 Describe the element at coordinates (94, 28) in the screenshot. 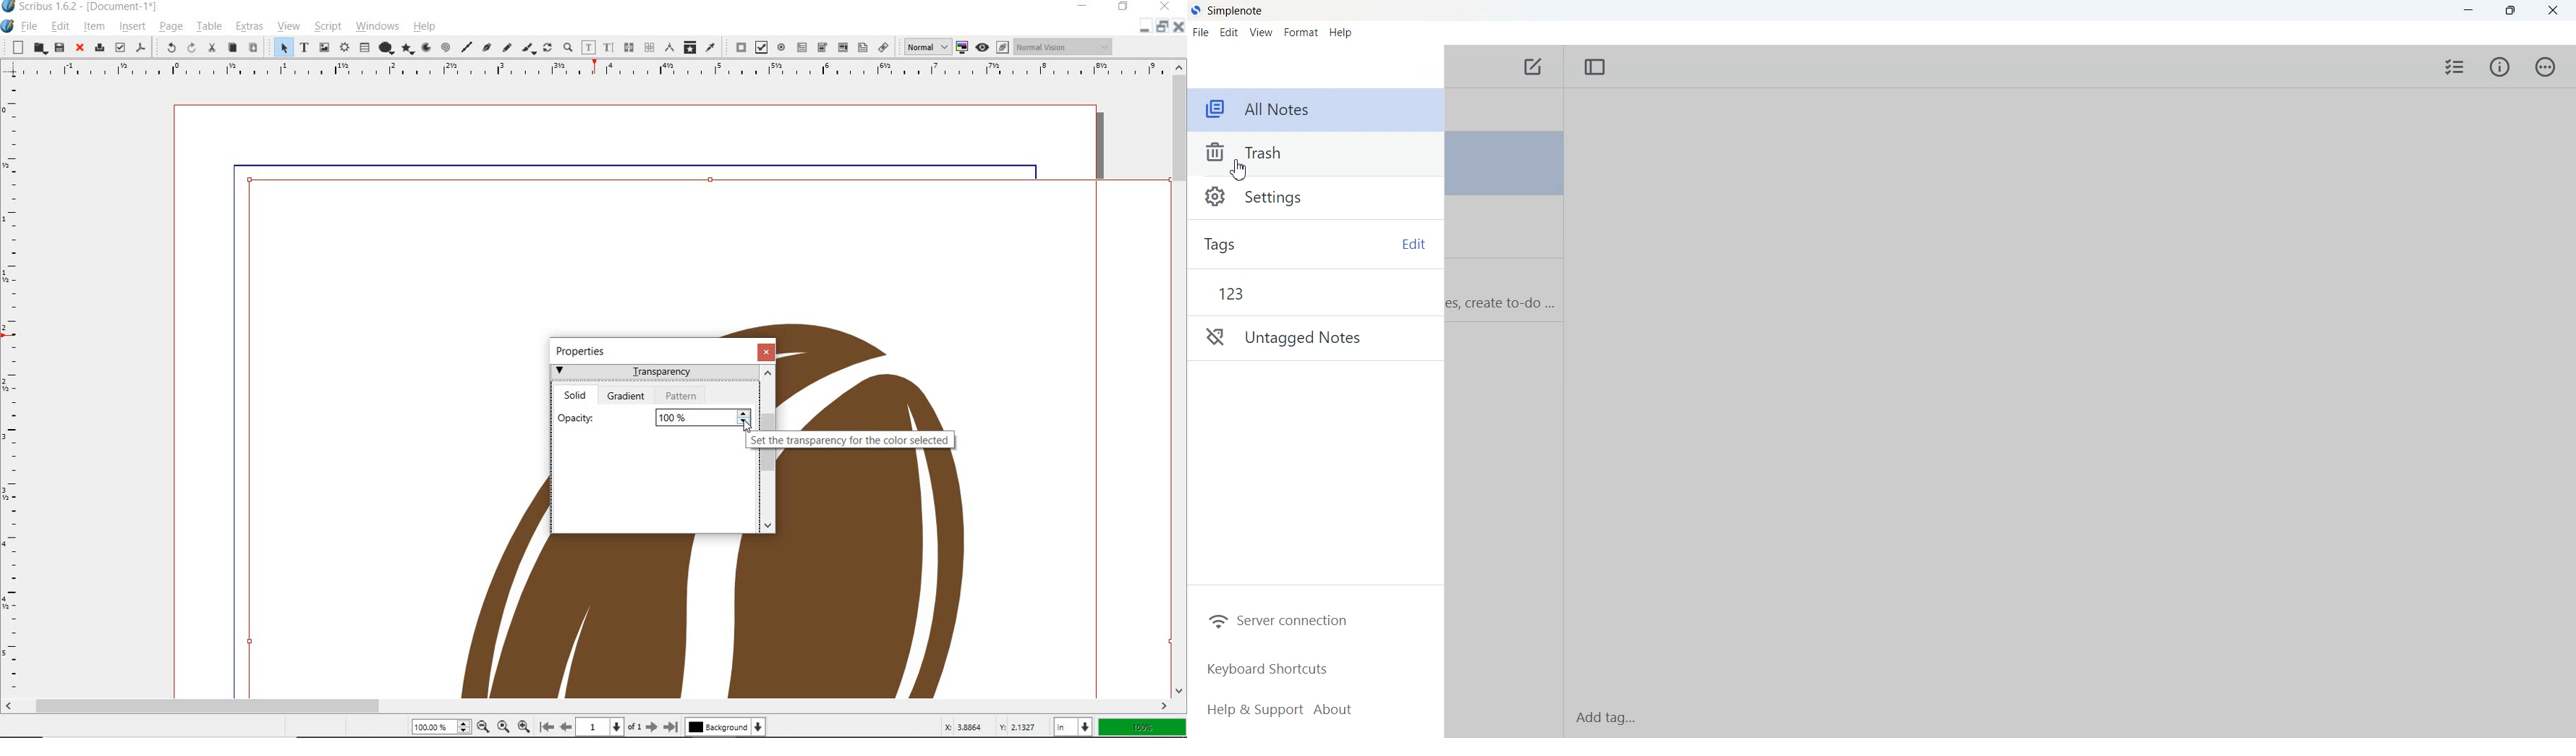

I see `item` at that location.